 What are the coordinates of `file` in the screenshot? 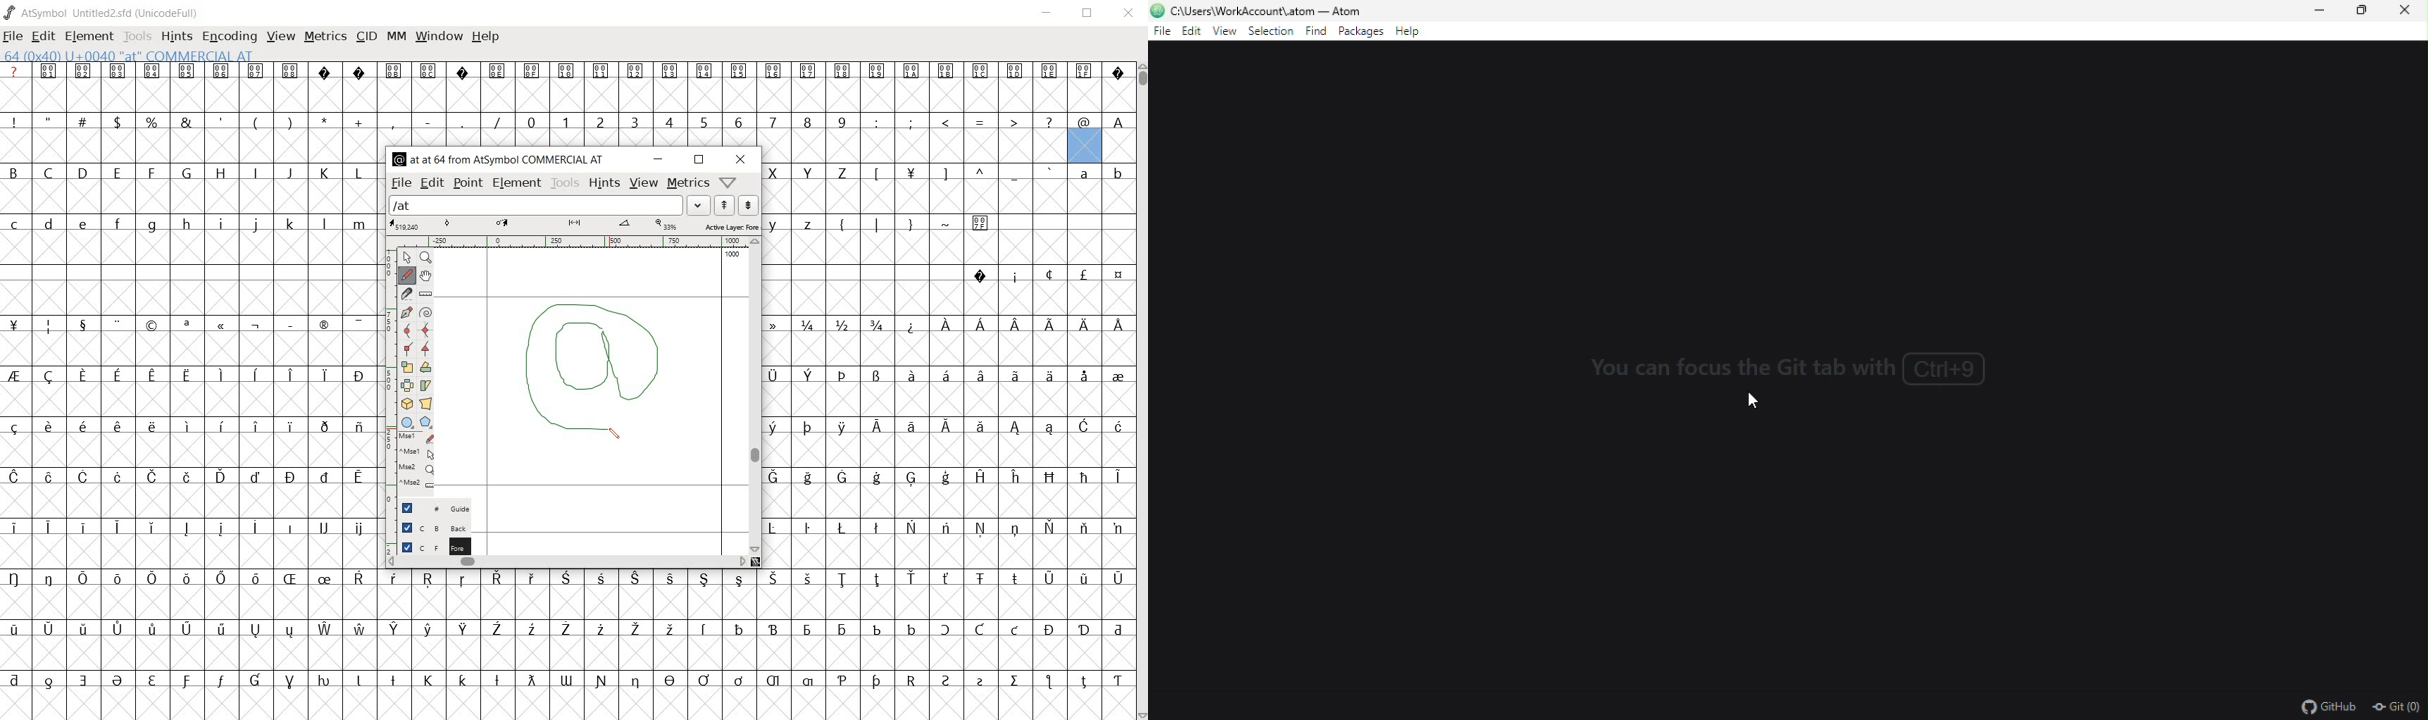 It's located at (401, 184).